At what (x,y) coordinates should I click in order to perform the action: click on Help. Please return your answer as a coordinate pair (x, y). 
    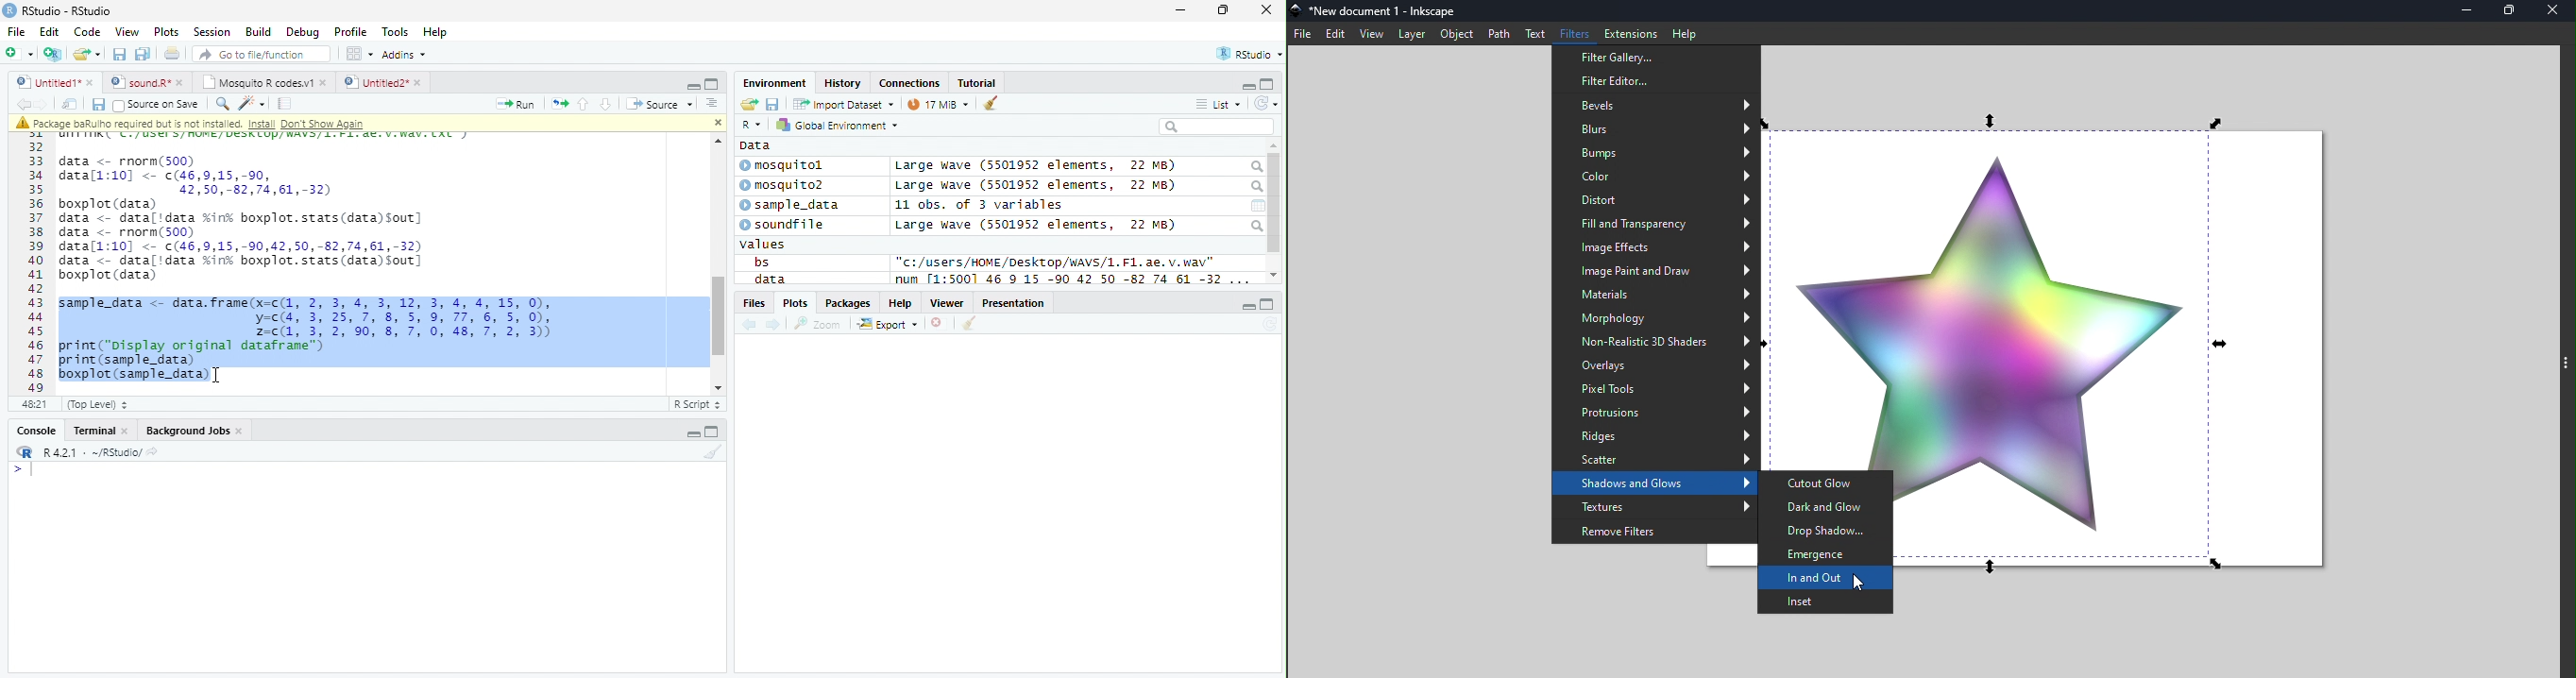
    Looking at the image, I should click on (437, 32).